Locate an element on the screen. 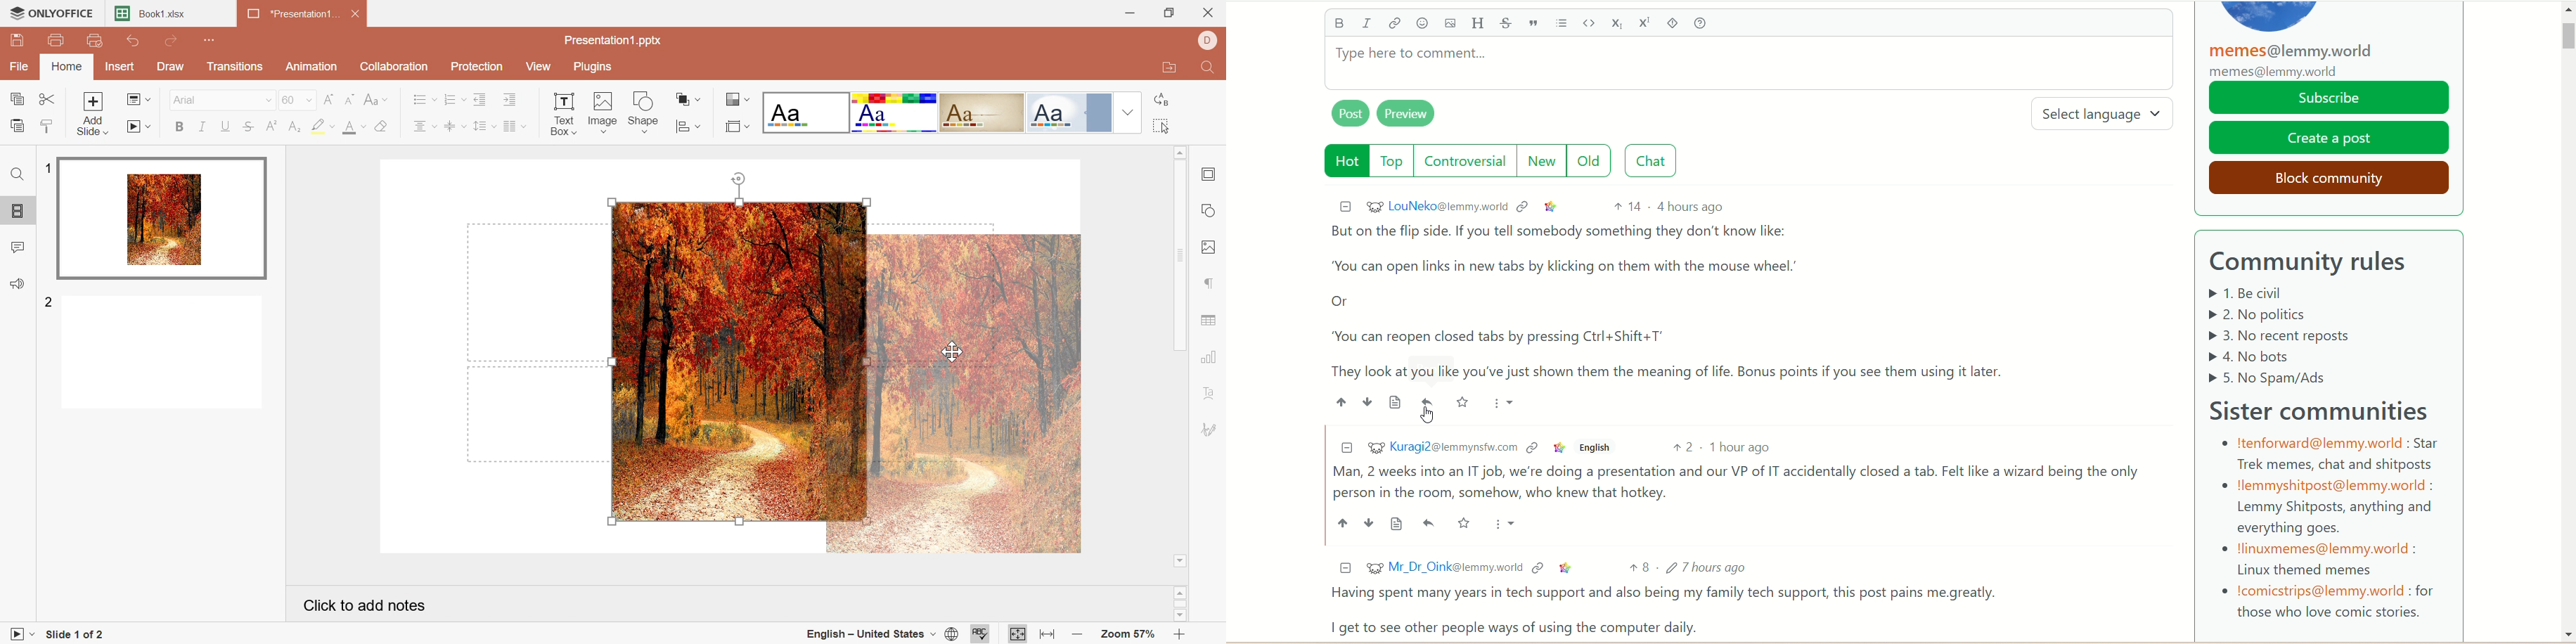 This screenshot has height=644, width=2576. 4 hours ago (post date) is located at coordinates (1692, 206).